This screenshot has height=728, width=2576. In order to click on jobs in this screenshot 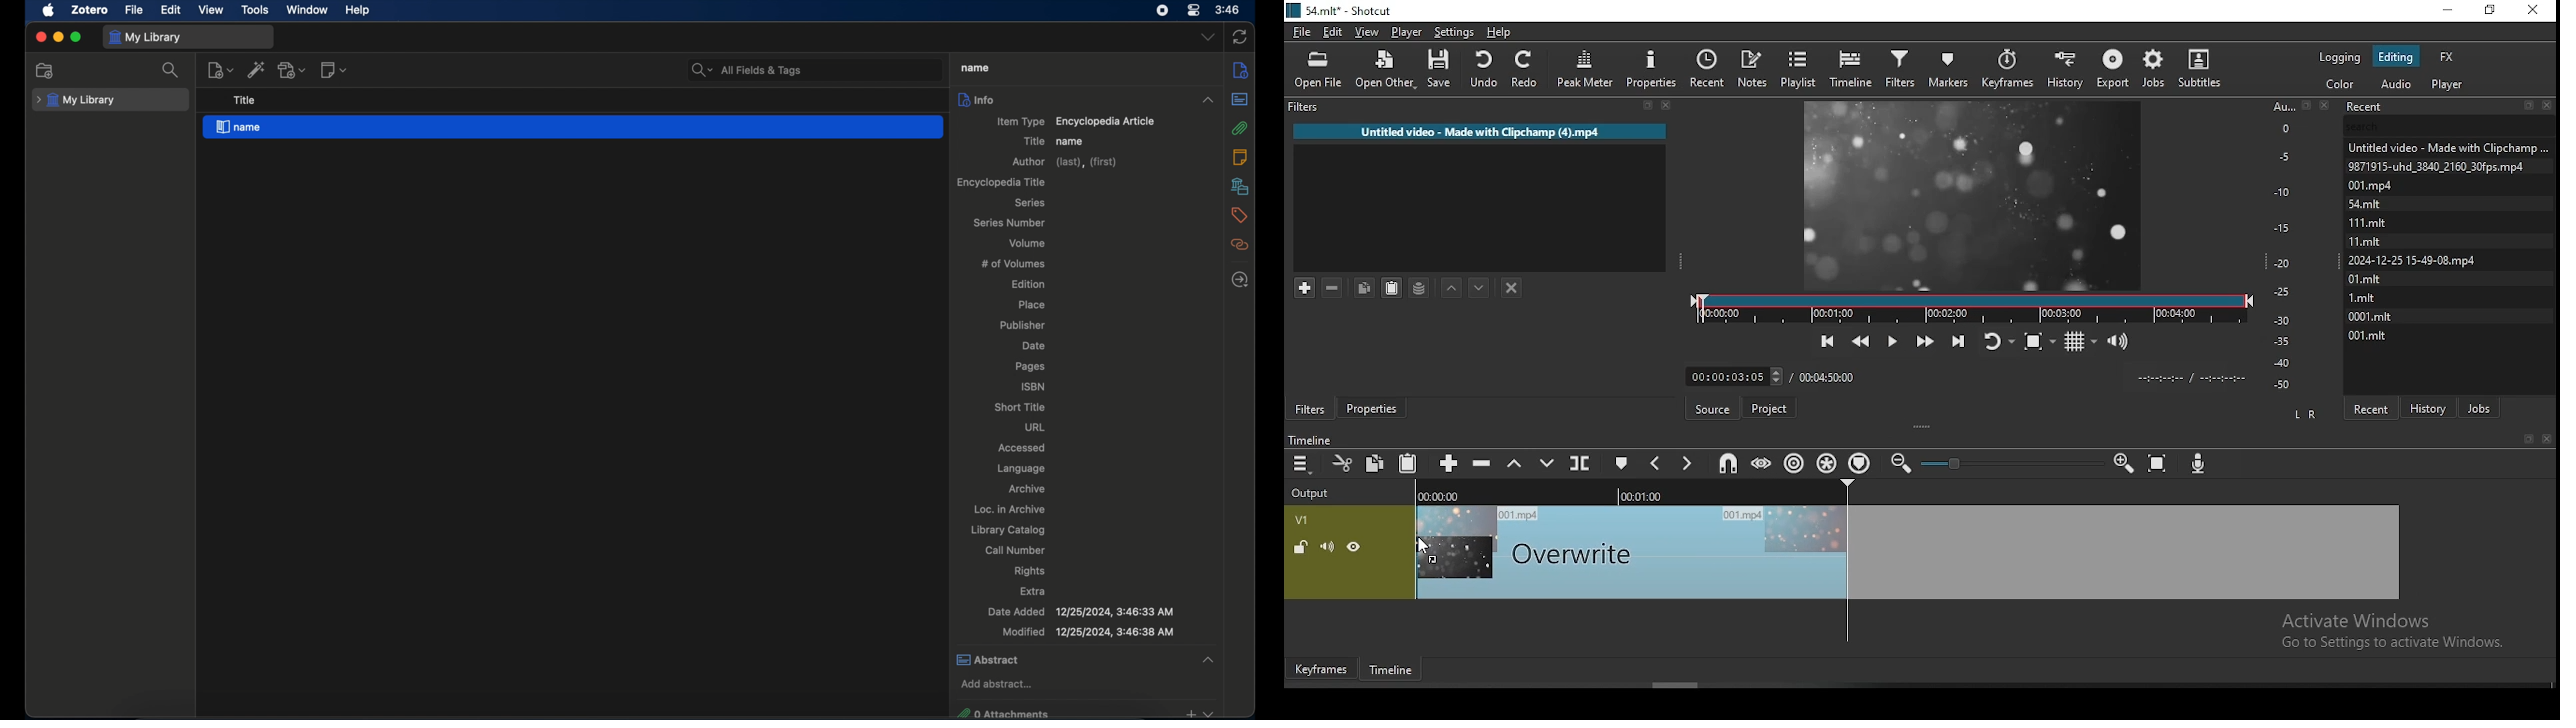, I will do `click(2153, 69)`.